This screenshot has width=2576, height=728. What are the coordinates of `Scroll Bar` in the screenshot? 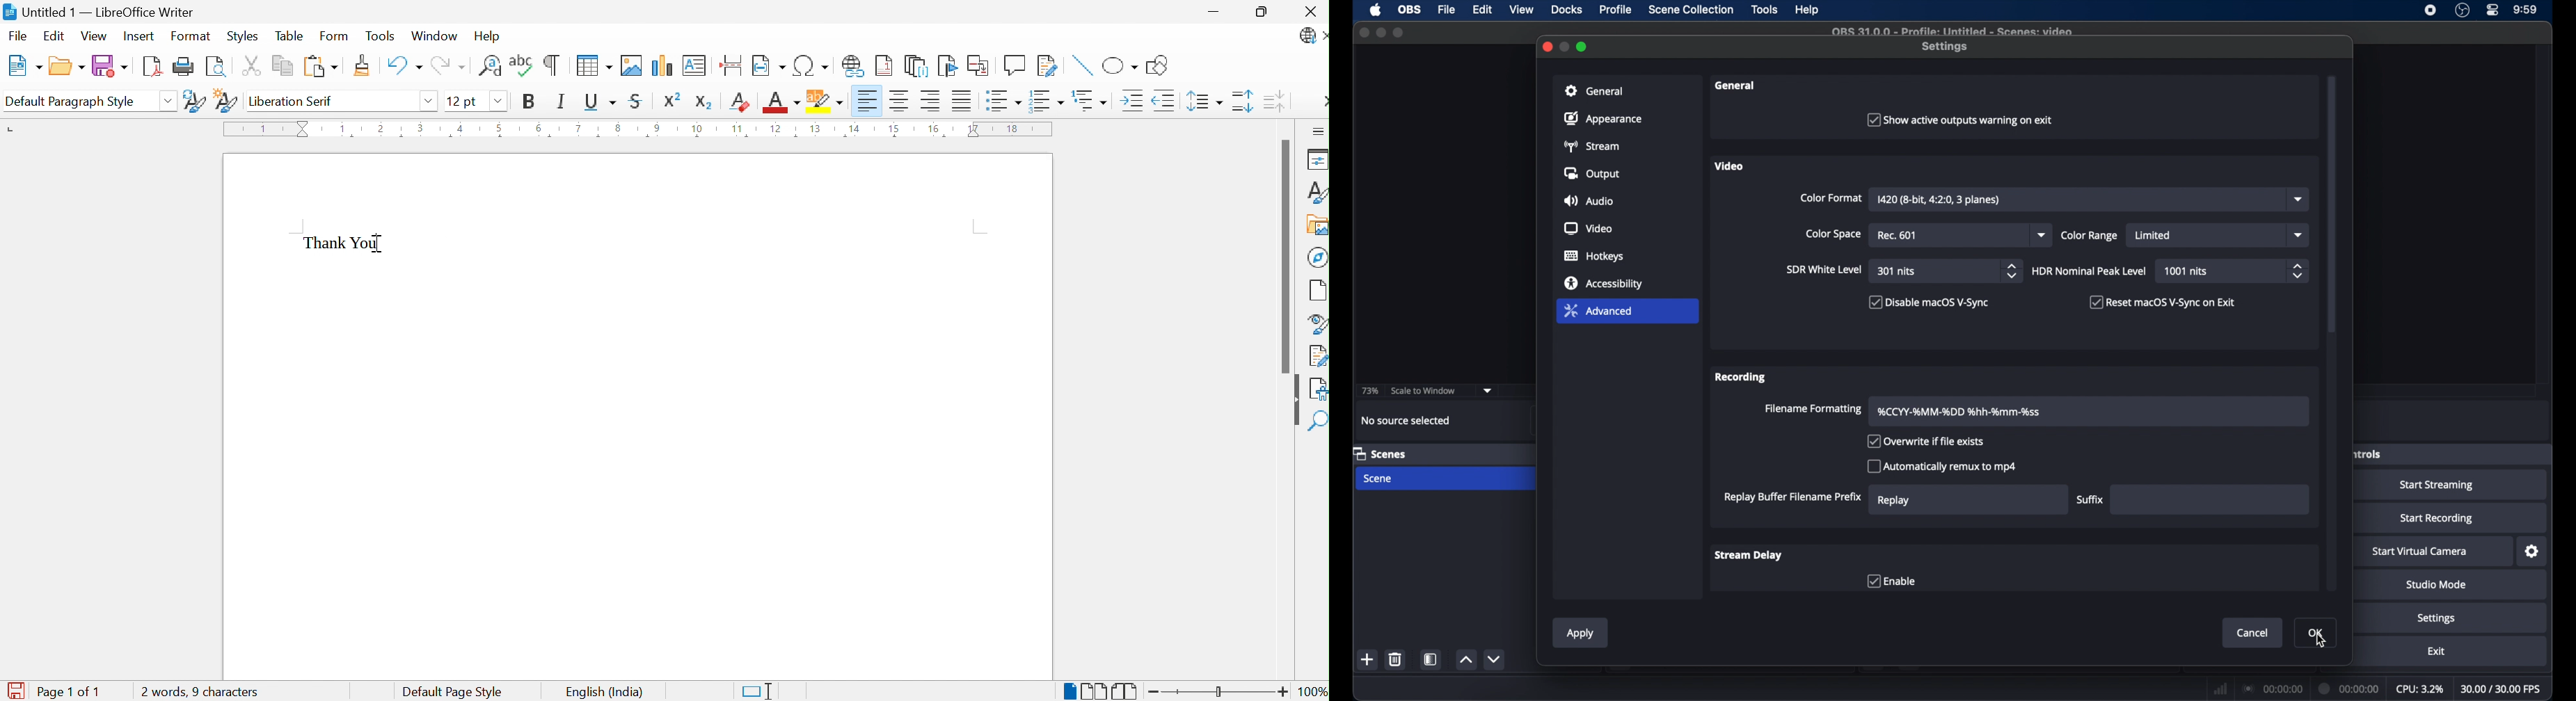 It's located at (1281, 256).